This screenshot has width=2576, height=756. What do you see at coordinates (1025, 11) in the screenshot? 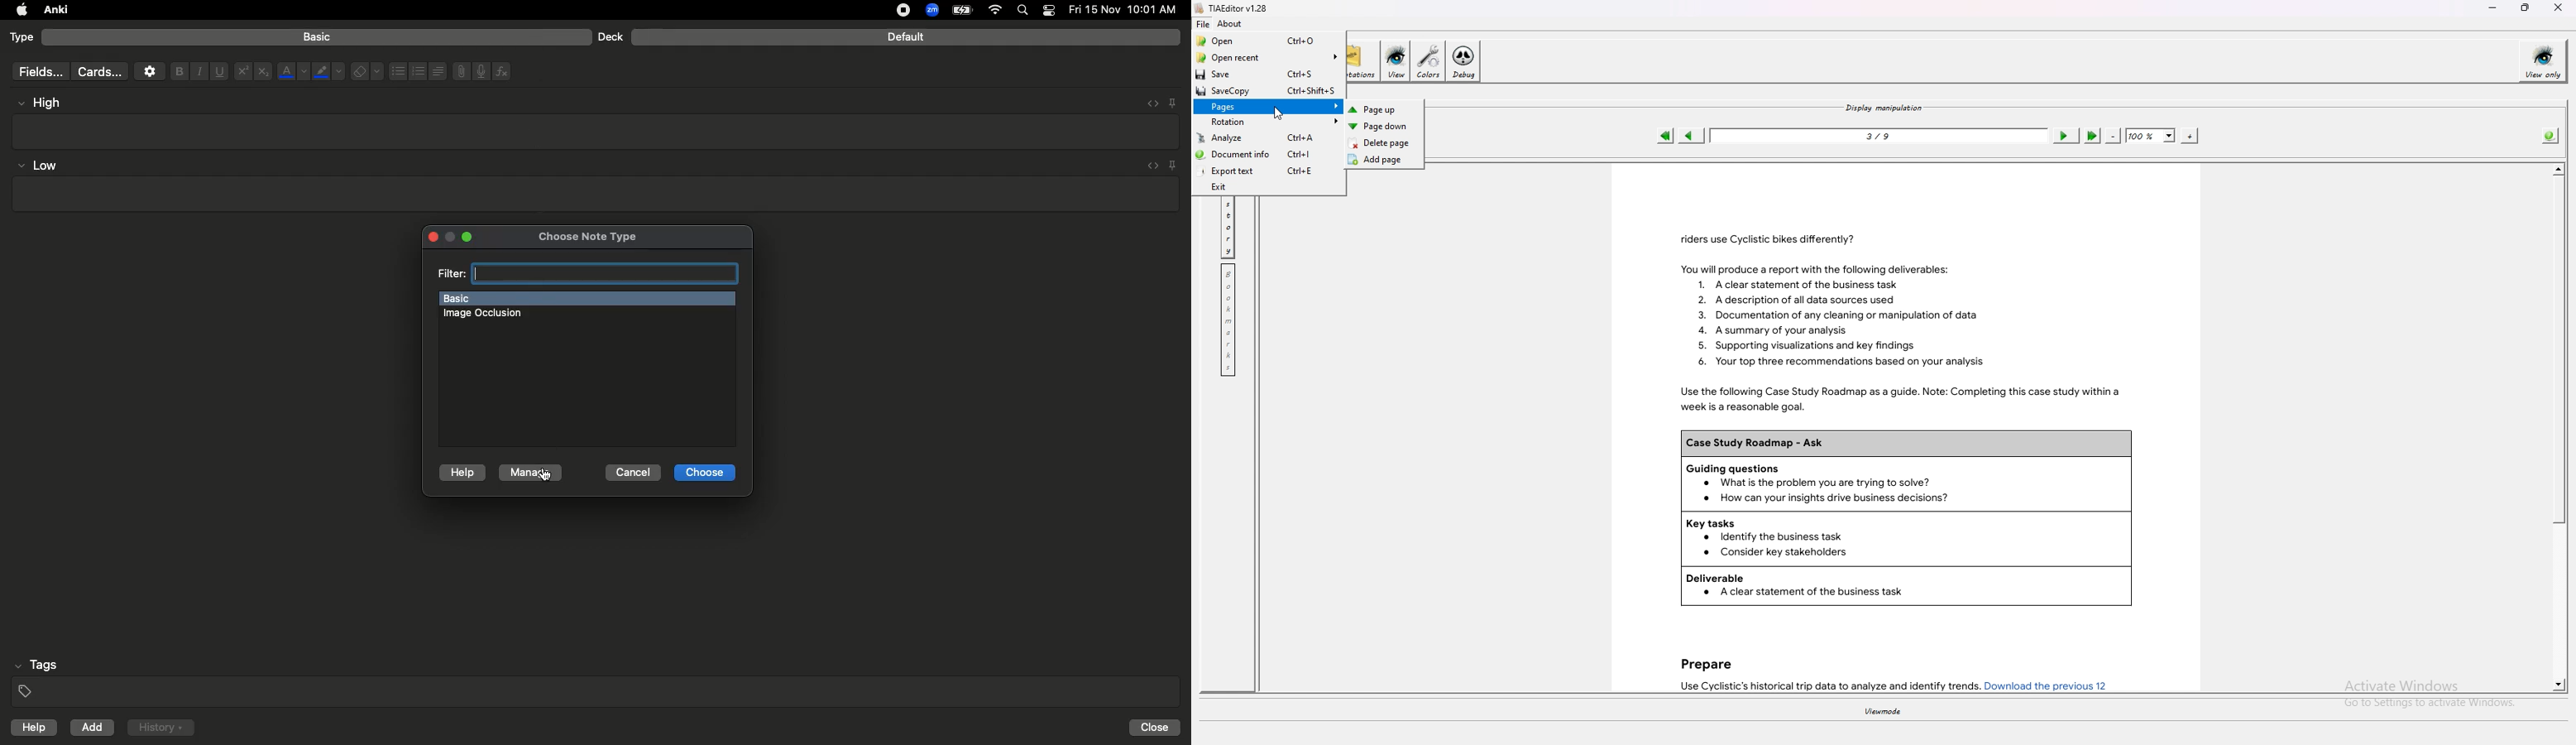
I see `Search` at bounding box center [1025, 11].